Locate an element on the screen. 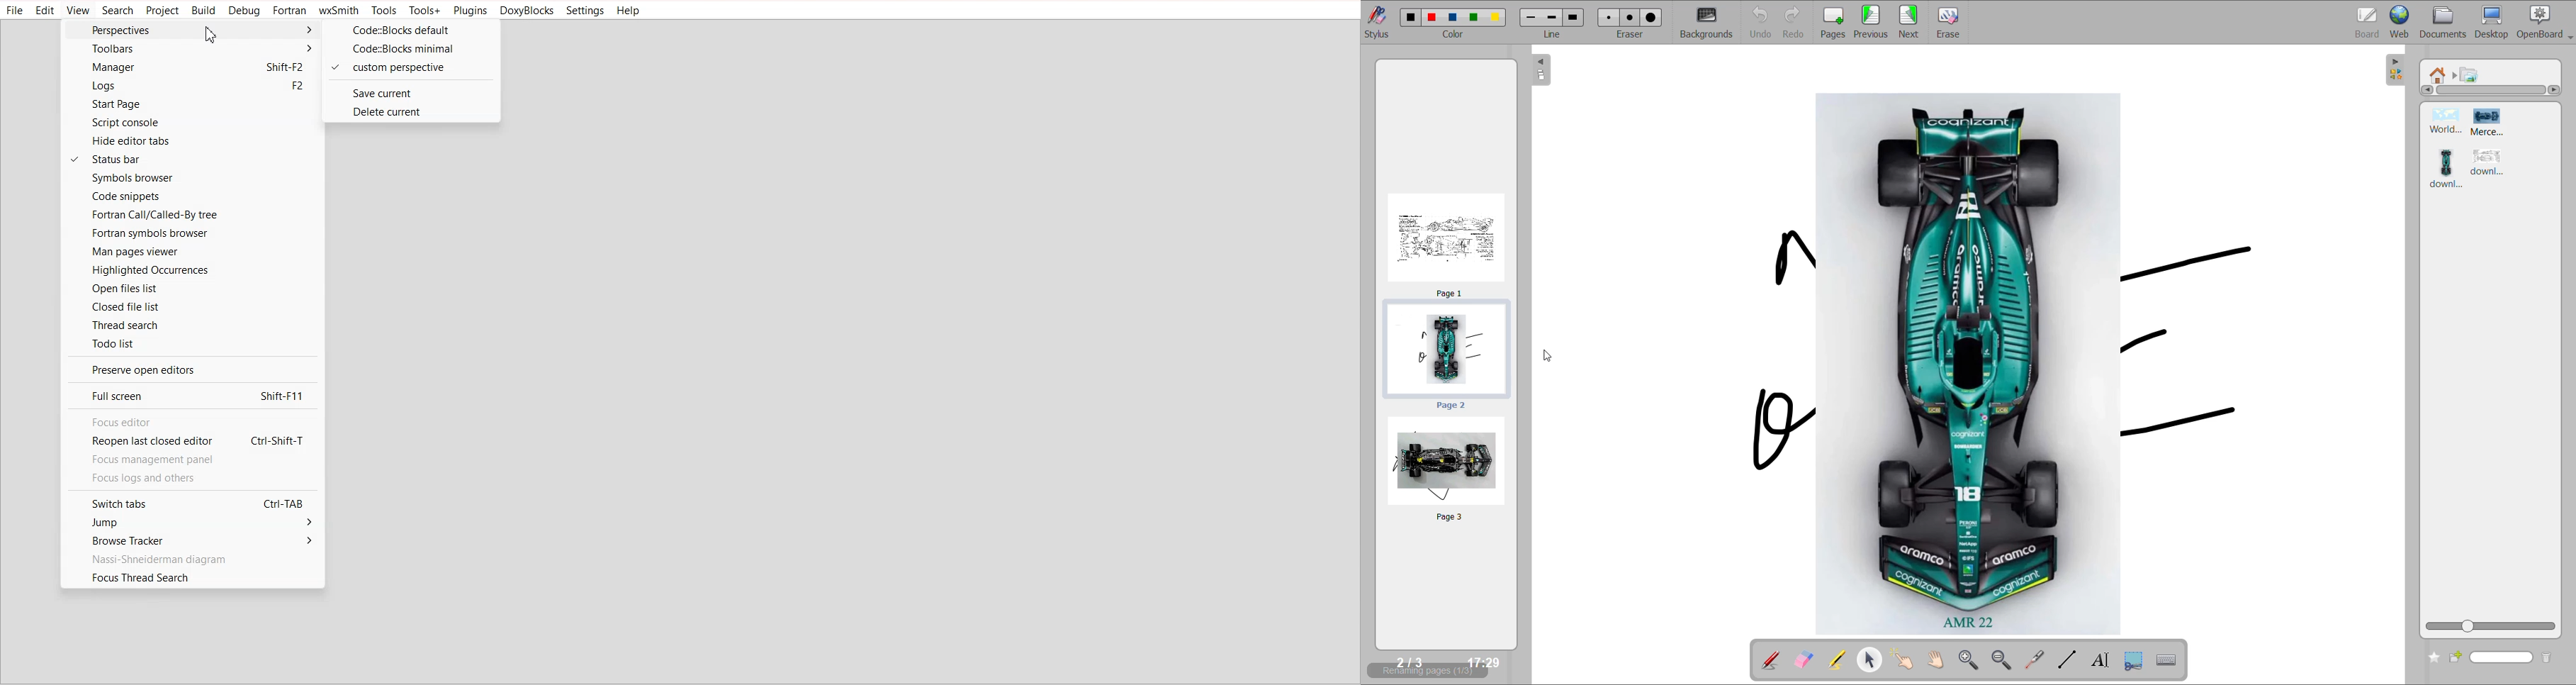  2/3 is located at coordinates (1408, 662).